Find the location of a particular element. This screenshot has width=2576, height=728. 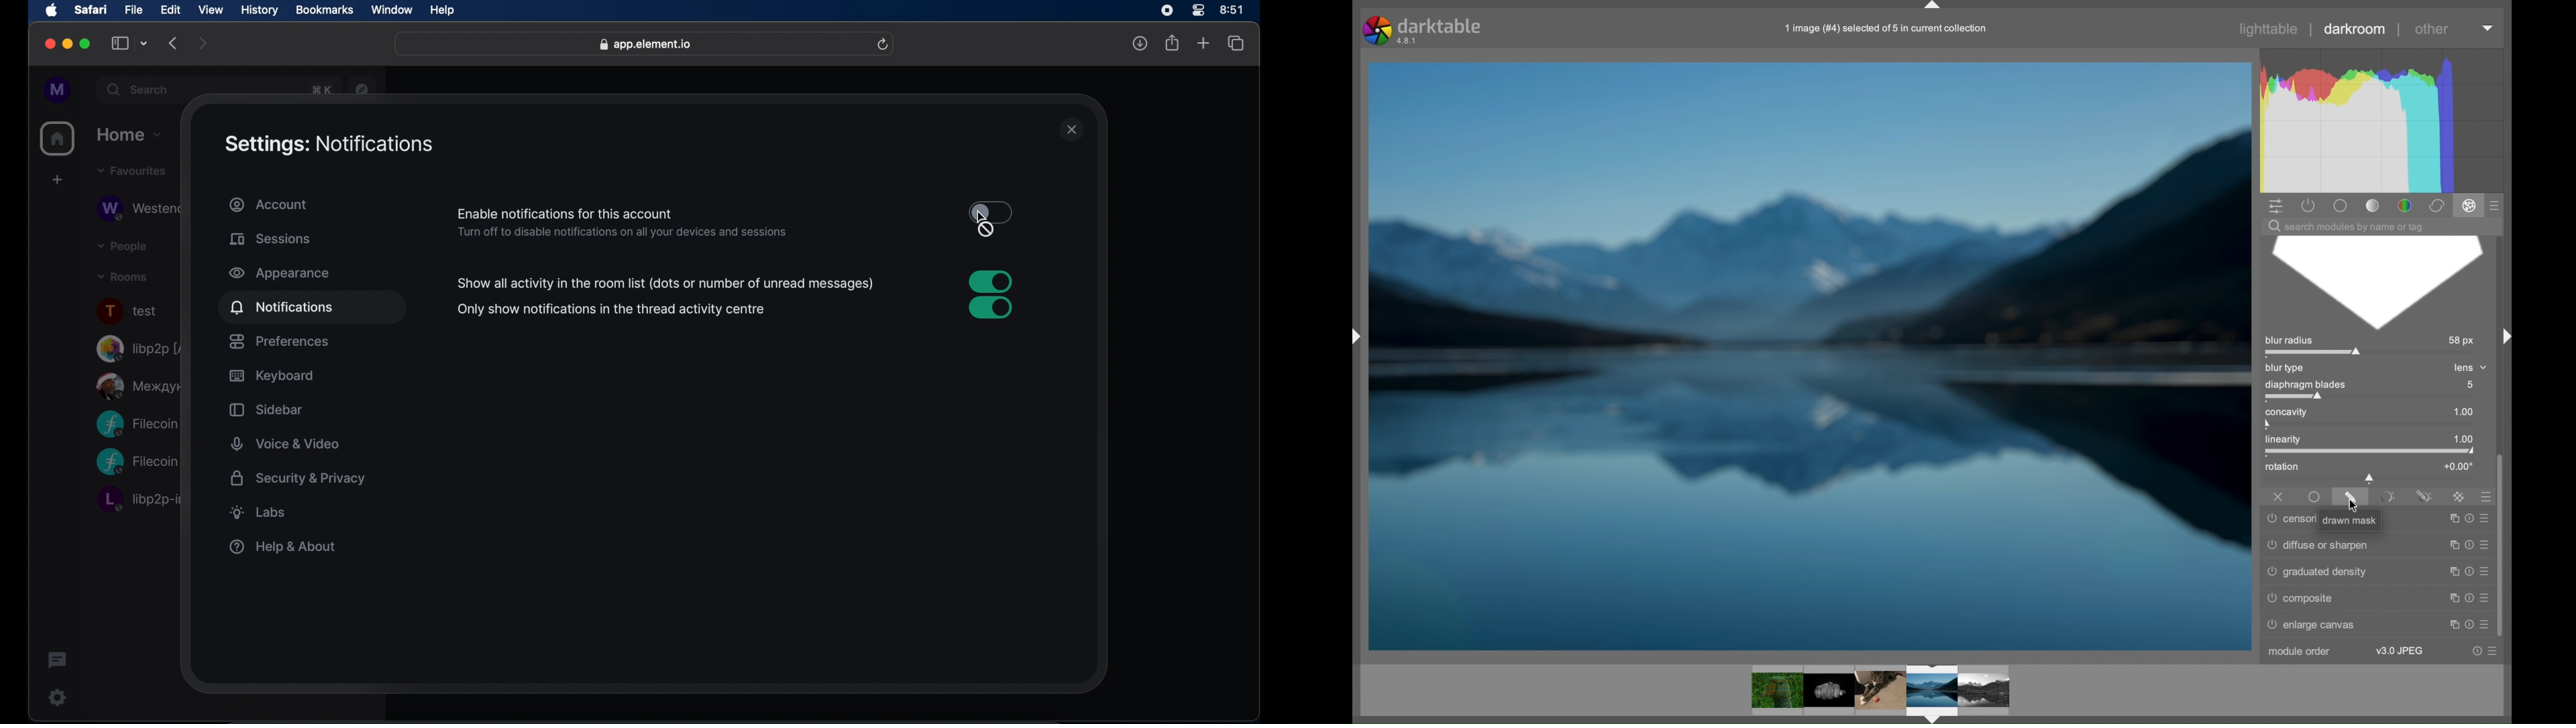

minimize is located at coordinates (68, 44).